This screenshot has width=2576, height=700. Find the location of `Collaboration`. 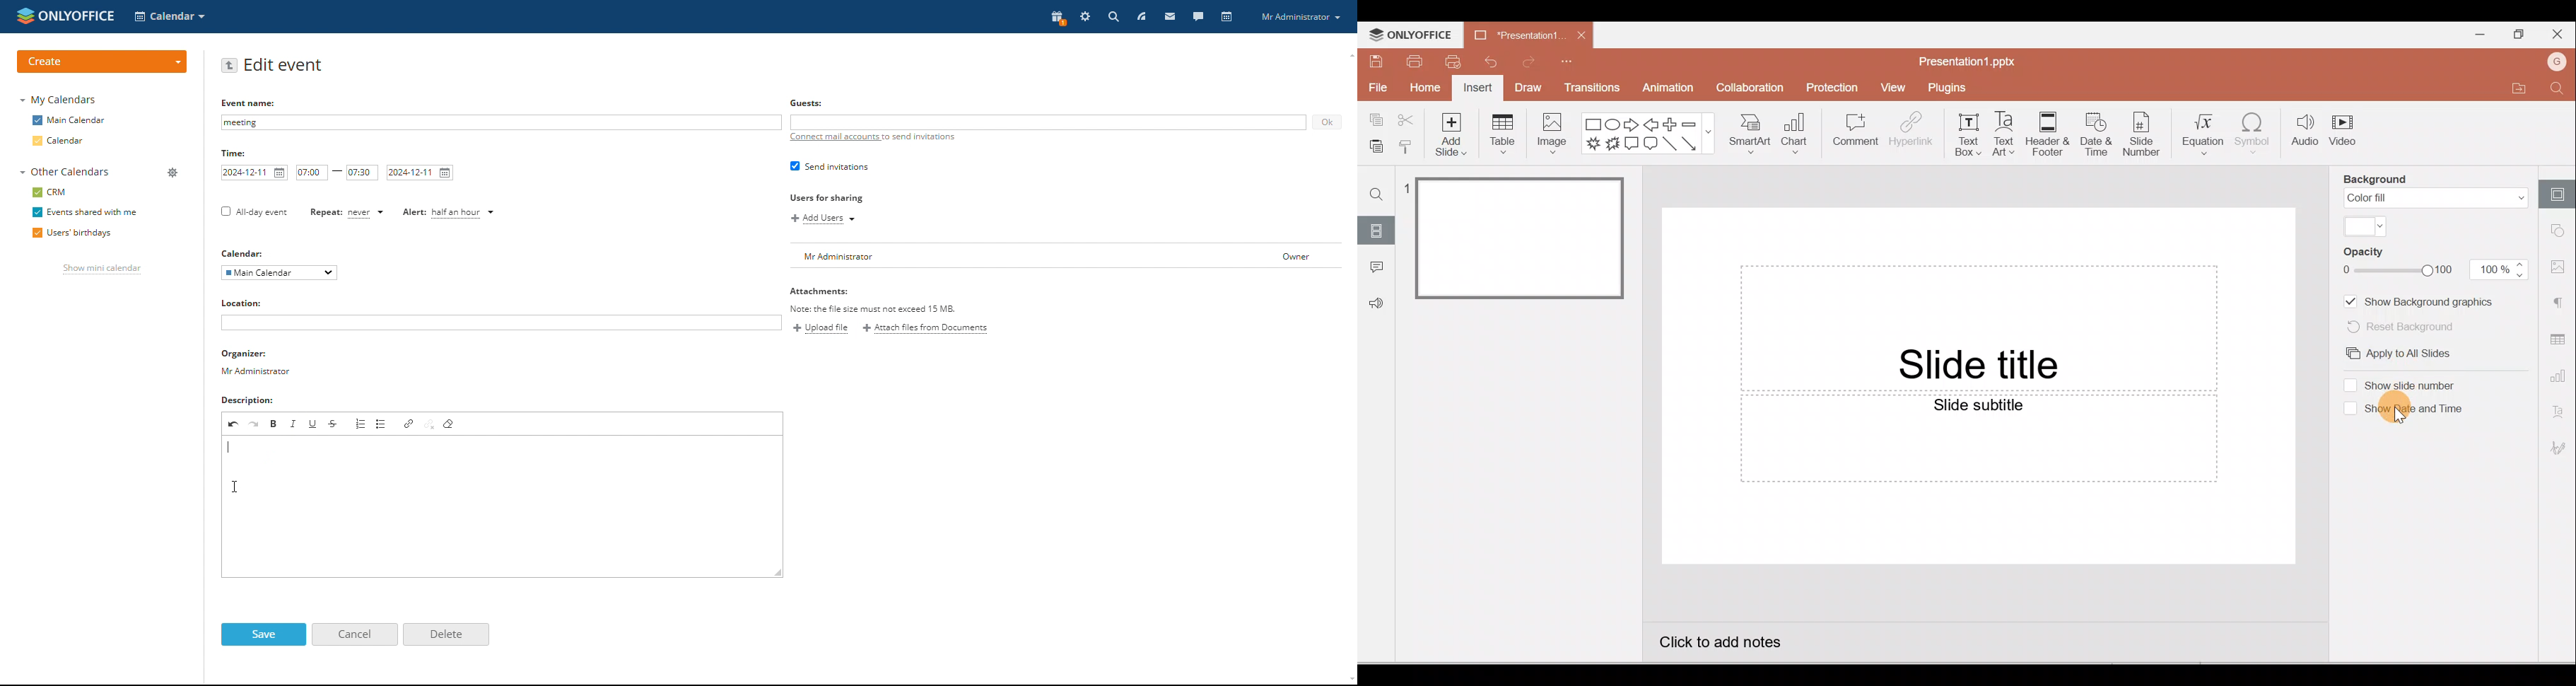

Collaboration is located at coordinates (1757, 86).